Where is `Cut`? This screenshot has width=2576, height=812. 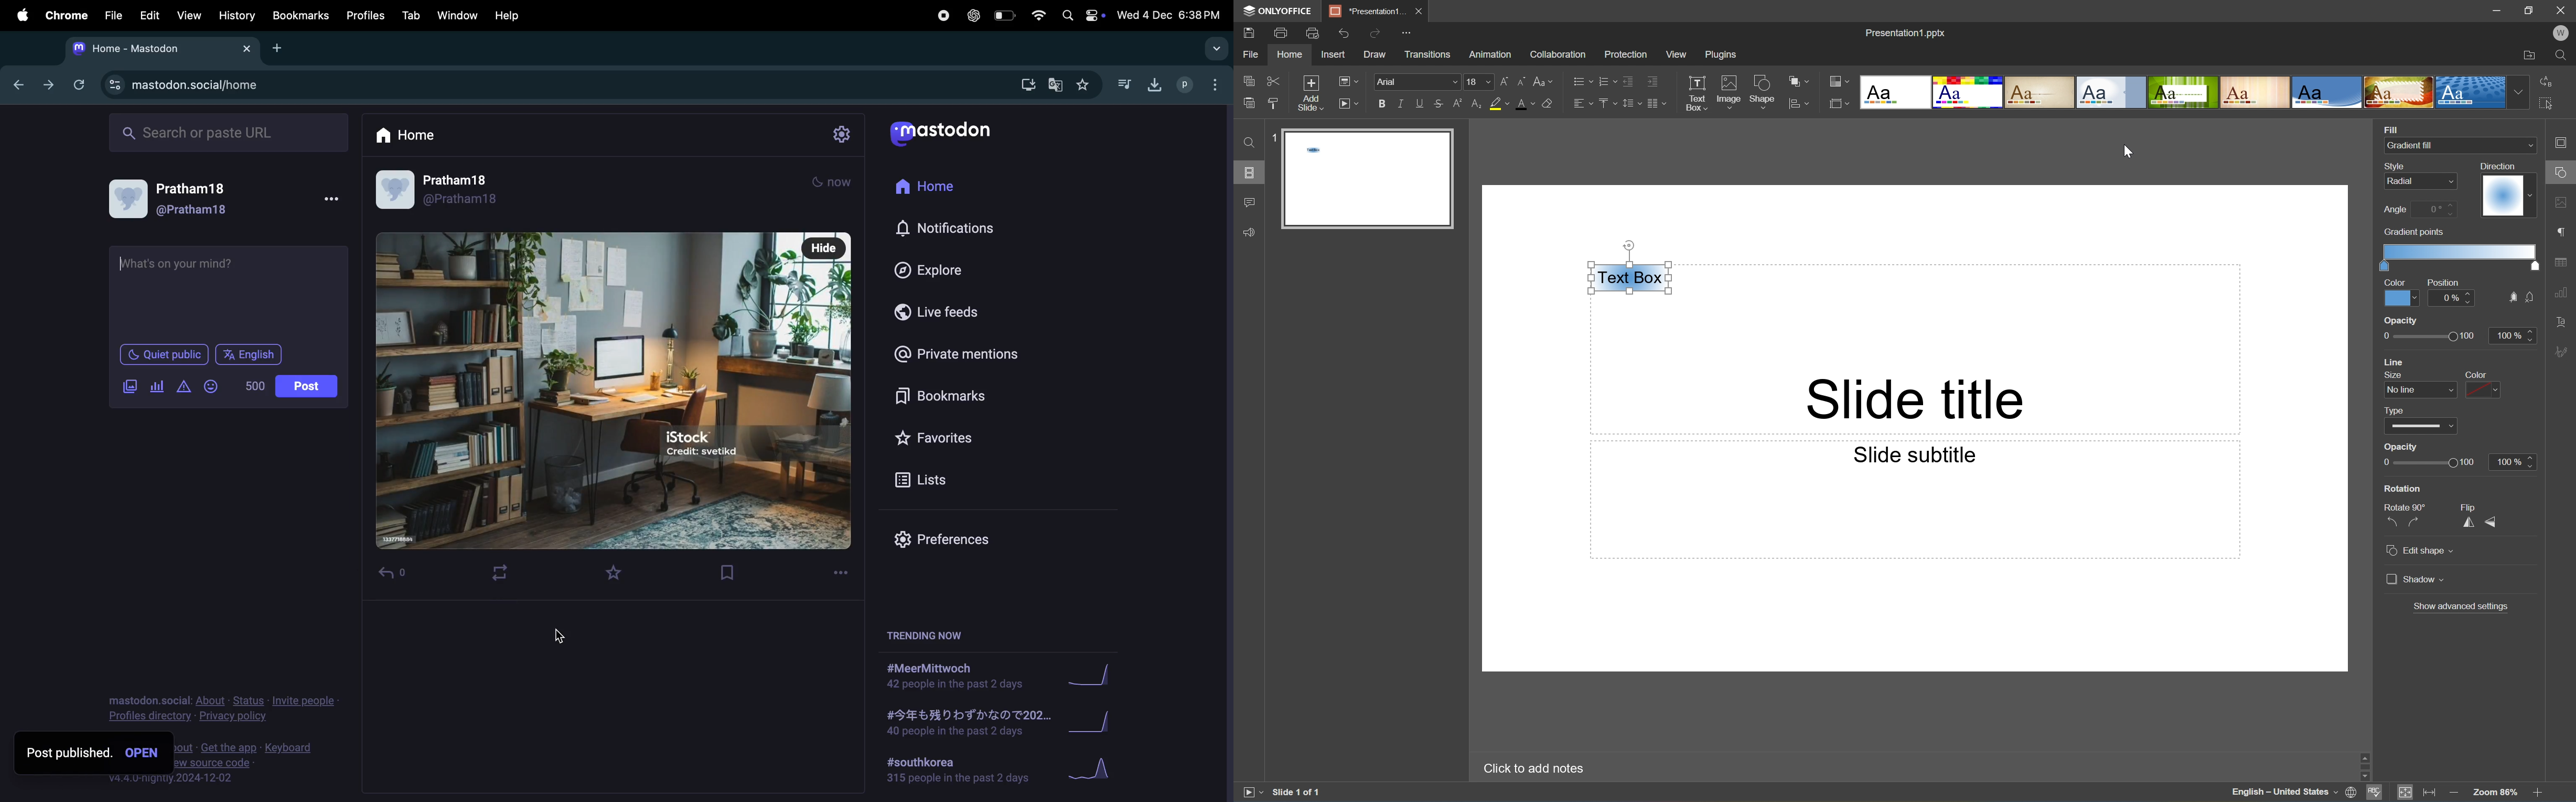 Cut is located at coordinates (1275, 81).